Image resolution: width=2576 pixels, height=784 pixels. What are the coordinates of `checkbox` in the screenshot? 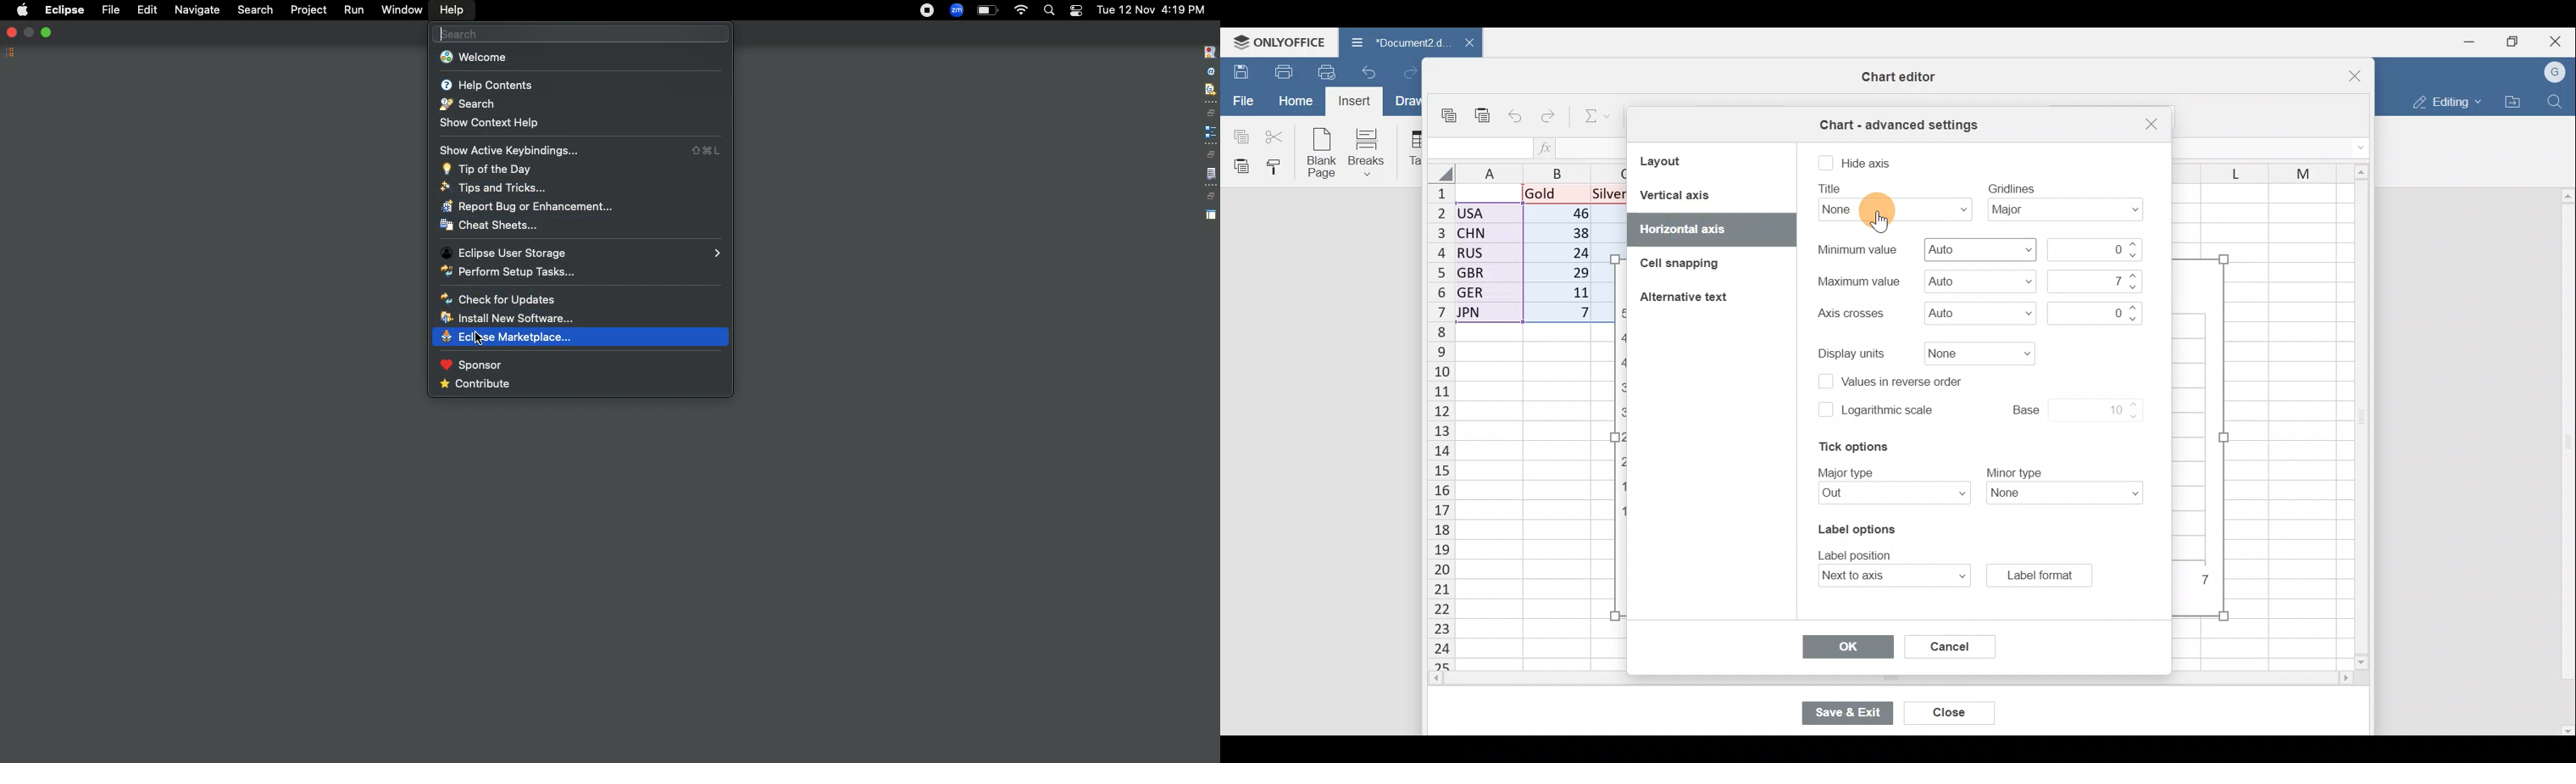 It's located at (1825, 164).